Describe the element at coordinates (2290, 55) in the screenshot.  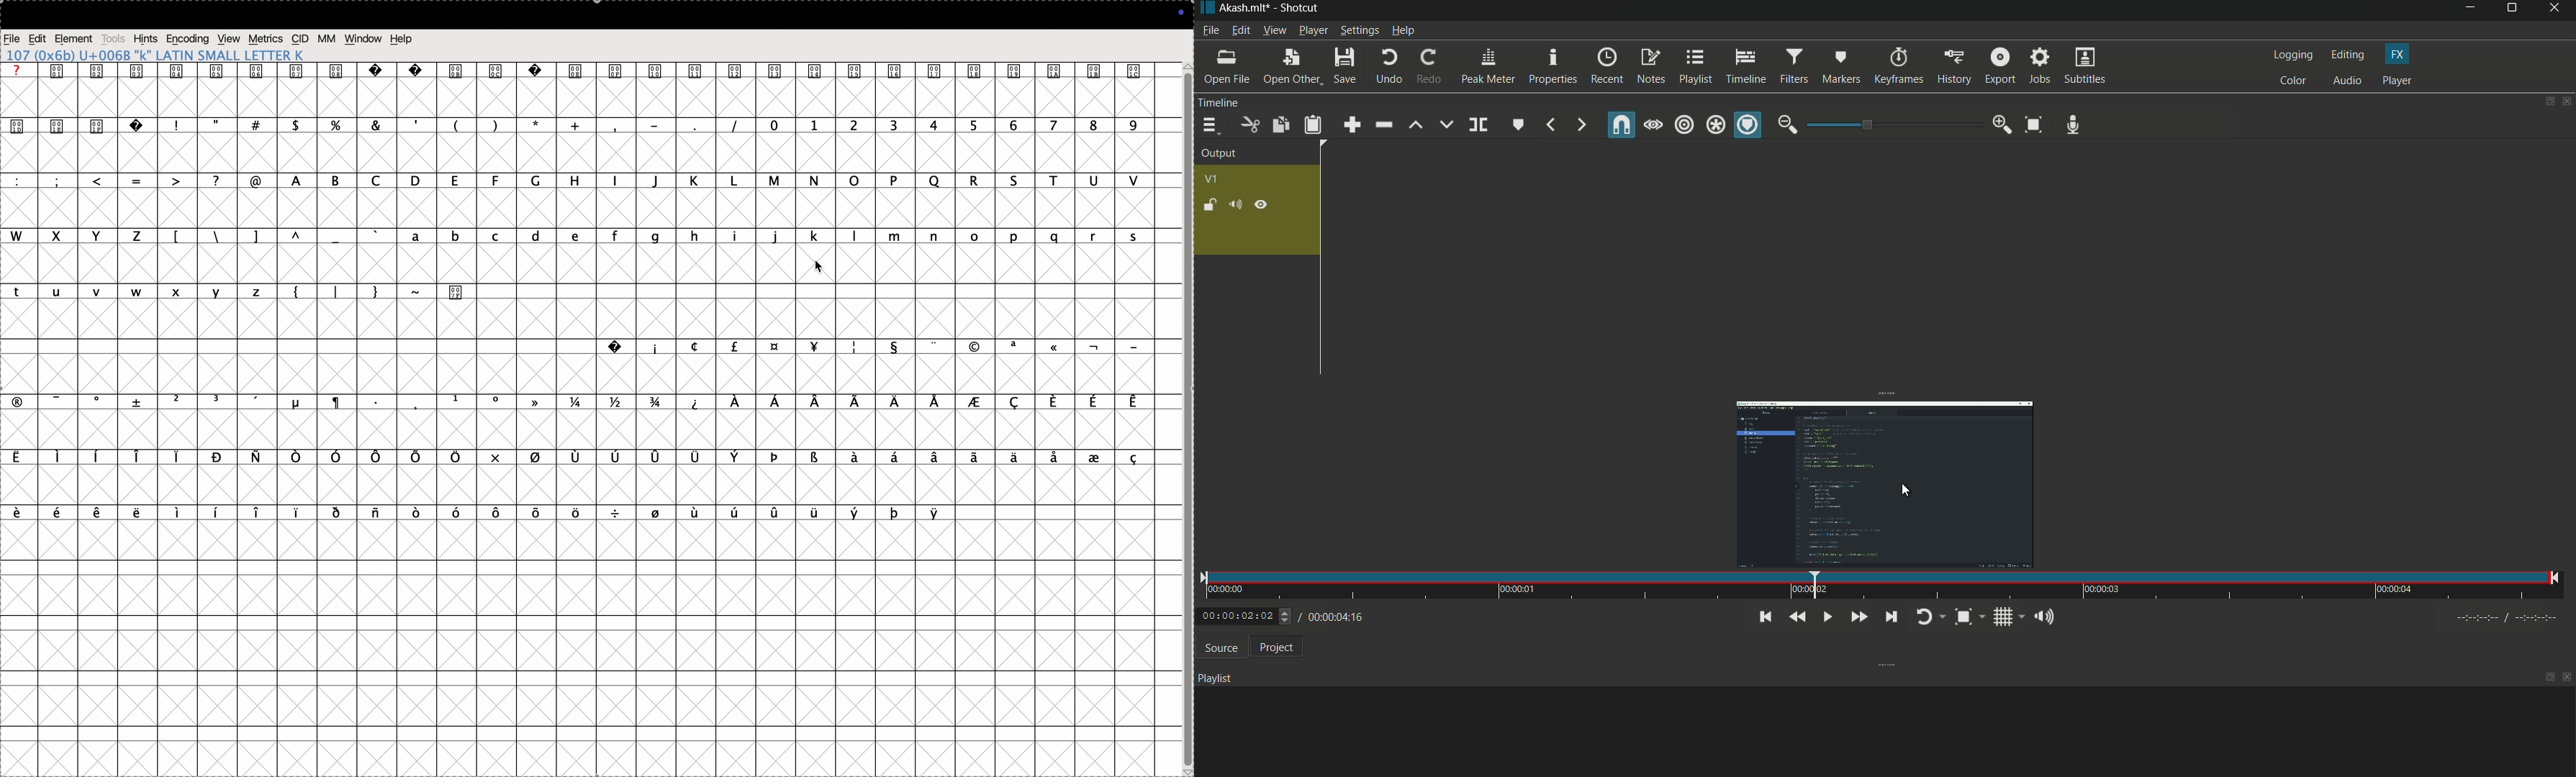
I see `logging` at that location.